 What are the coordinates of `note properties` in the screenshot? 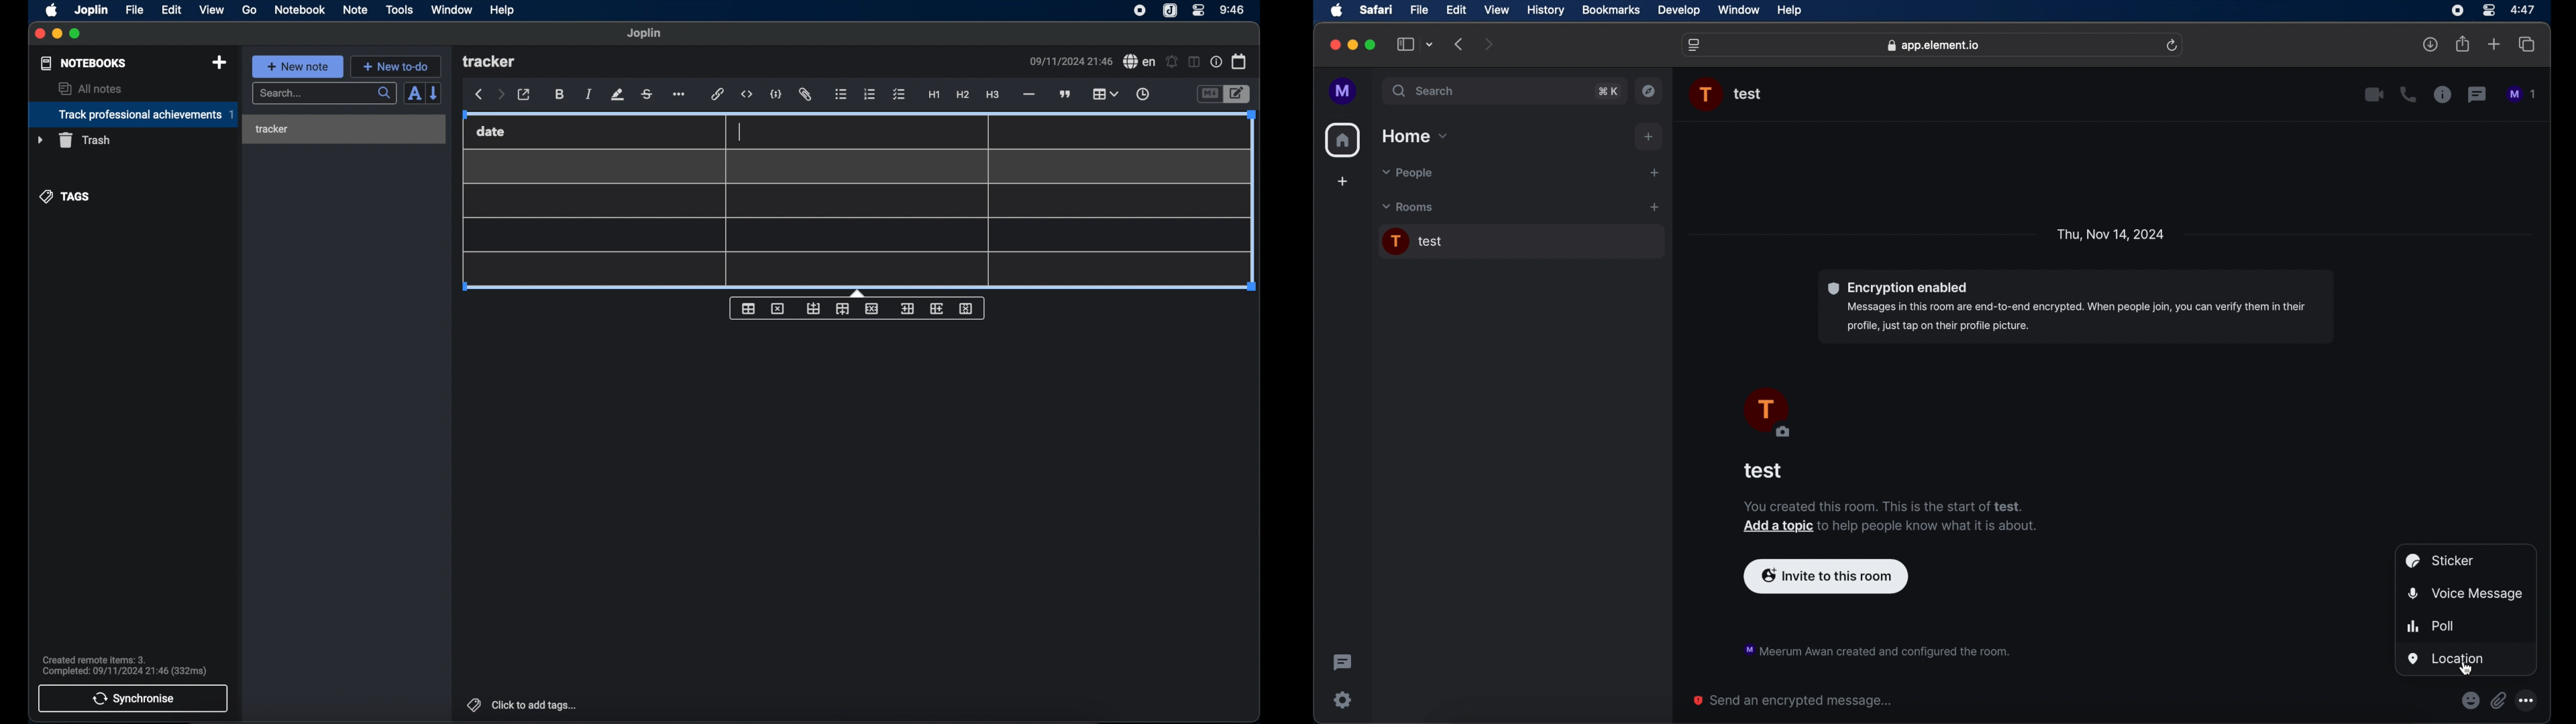 It's located at (1216, 62).